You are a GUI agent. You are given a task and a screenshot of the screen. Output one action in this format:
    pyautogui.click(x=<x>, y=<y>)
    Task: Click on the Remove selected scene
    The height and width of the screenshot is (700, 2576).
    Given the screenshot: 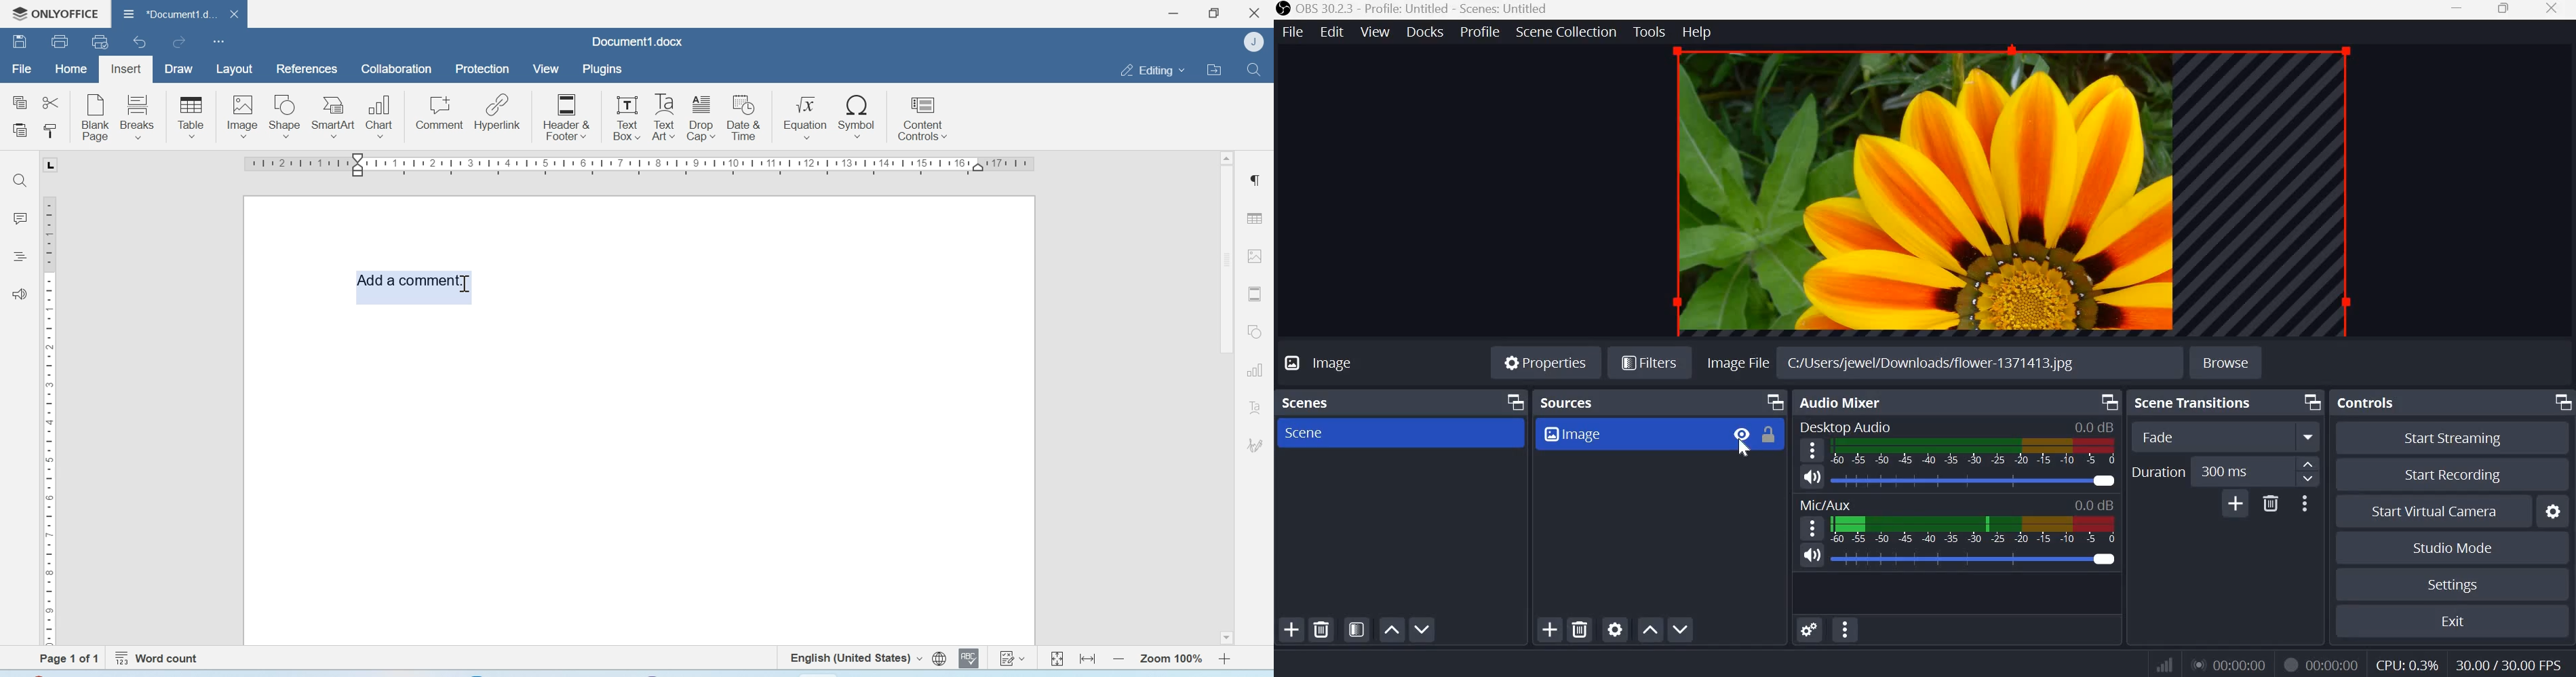 What is the action you would take?
    pyautogui.click(x=1323, y=629)
    